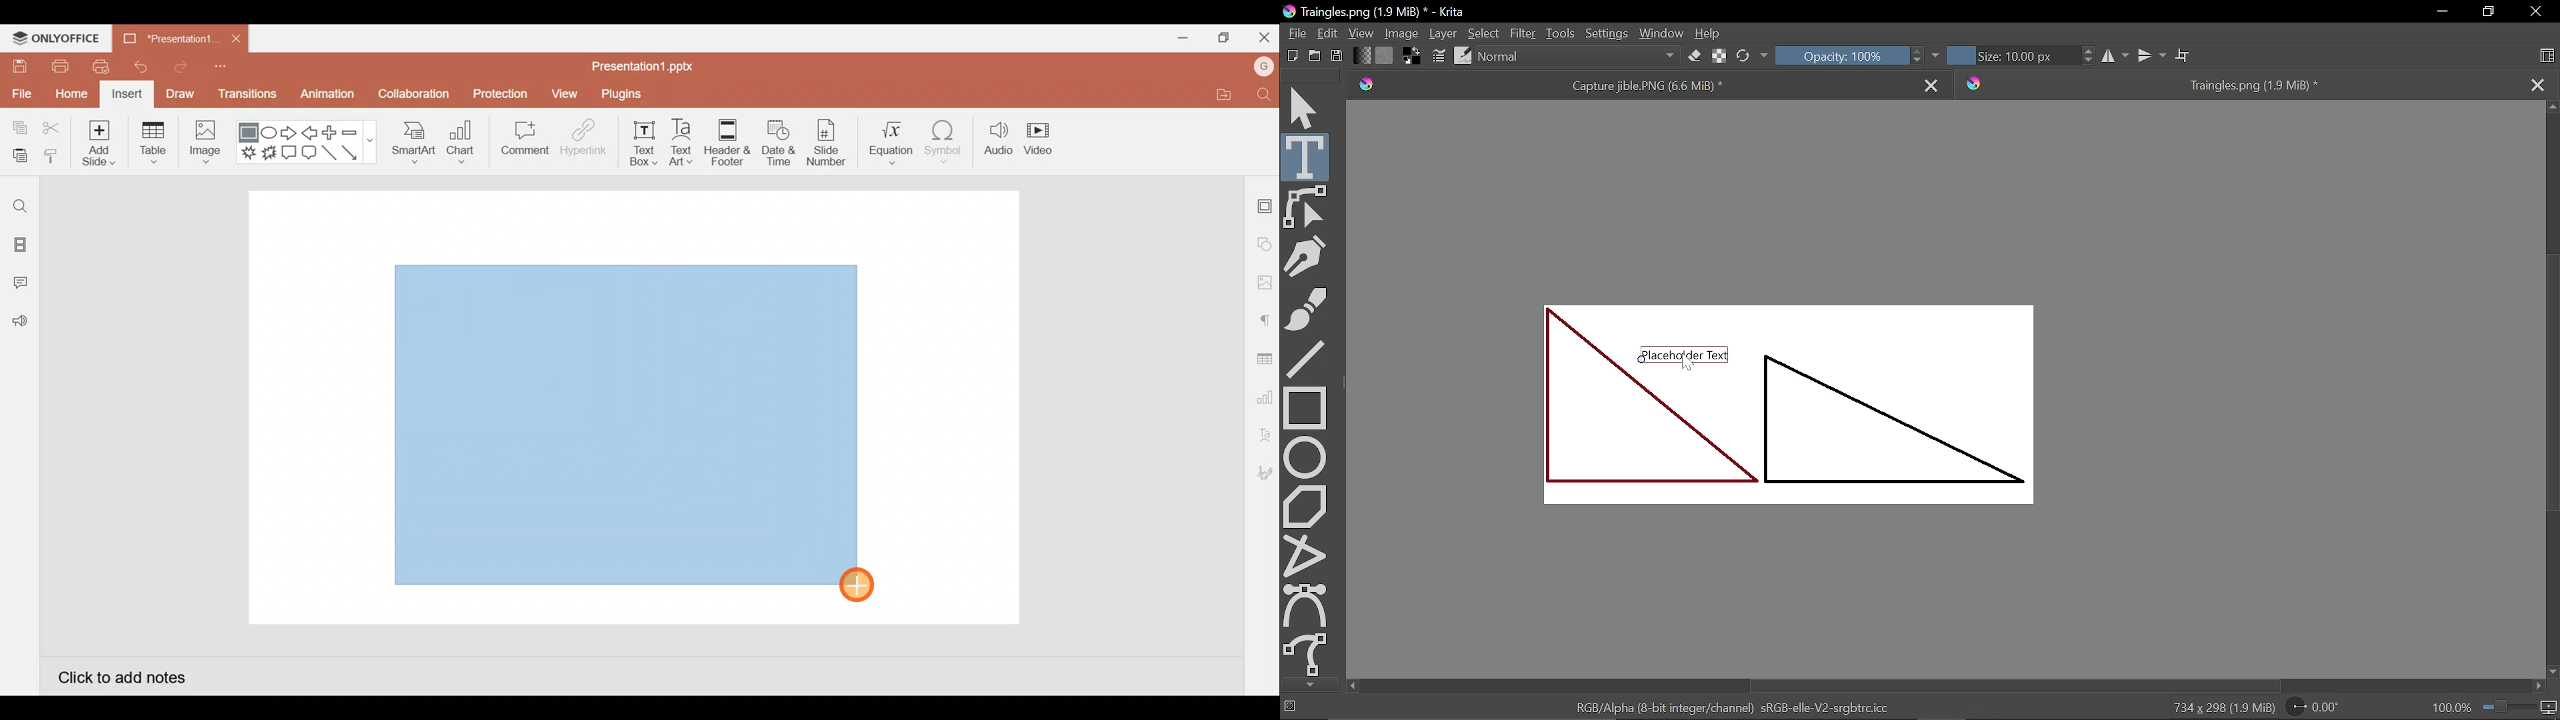 This screenshot has height=728, width=2576. Describe the element at coordinates (825, 143) in the screenshot. I see `Slide number` at that location.